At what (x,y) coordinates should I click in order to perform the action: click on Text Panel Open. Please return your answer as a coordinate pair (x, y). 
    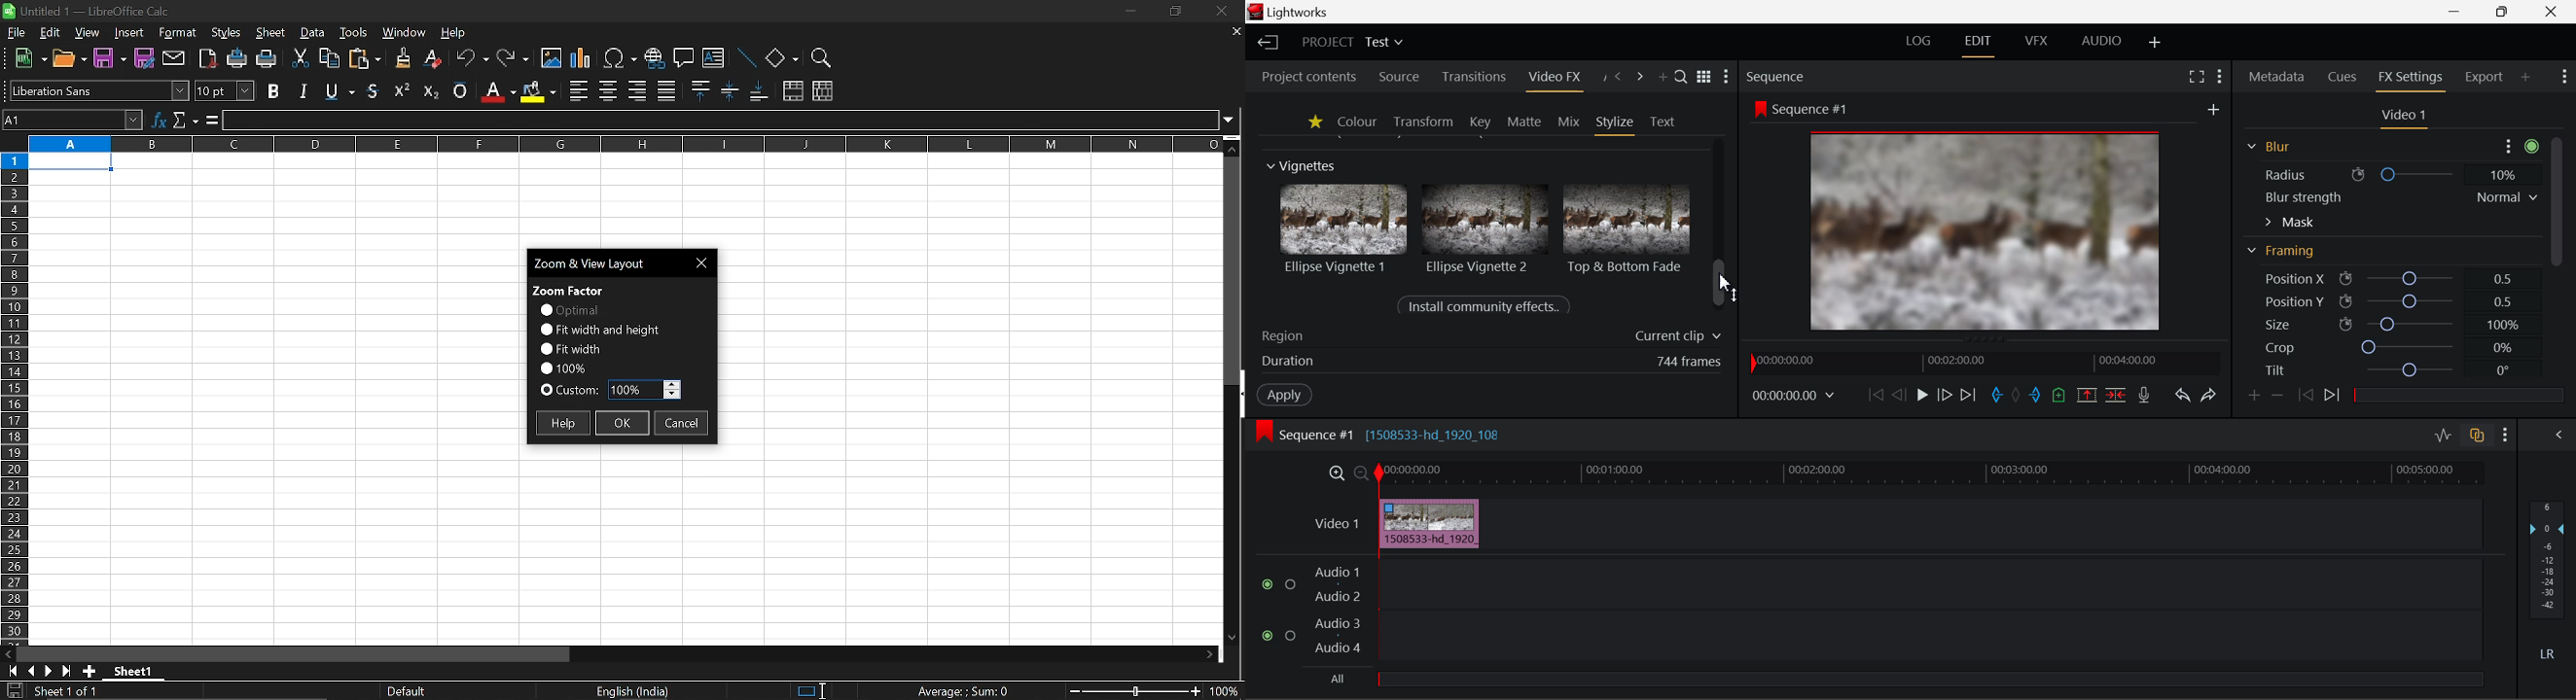
    Looking at the image, I should click on (1664, 121).